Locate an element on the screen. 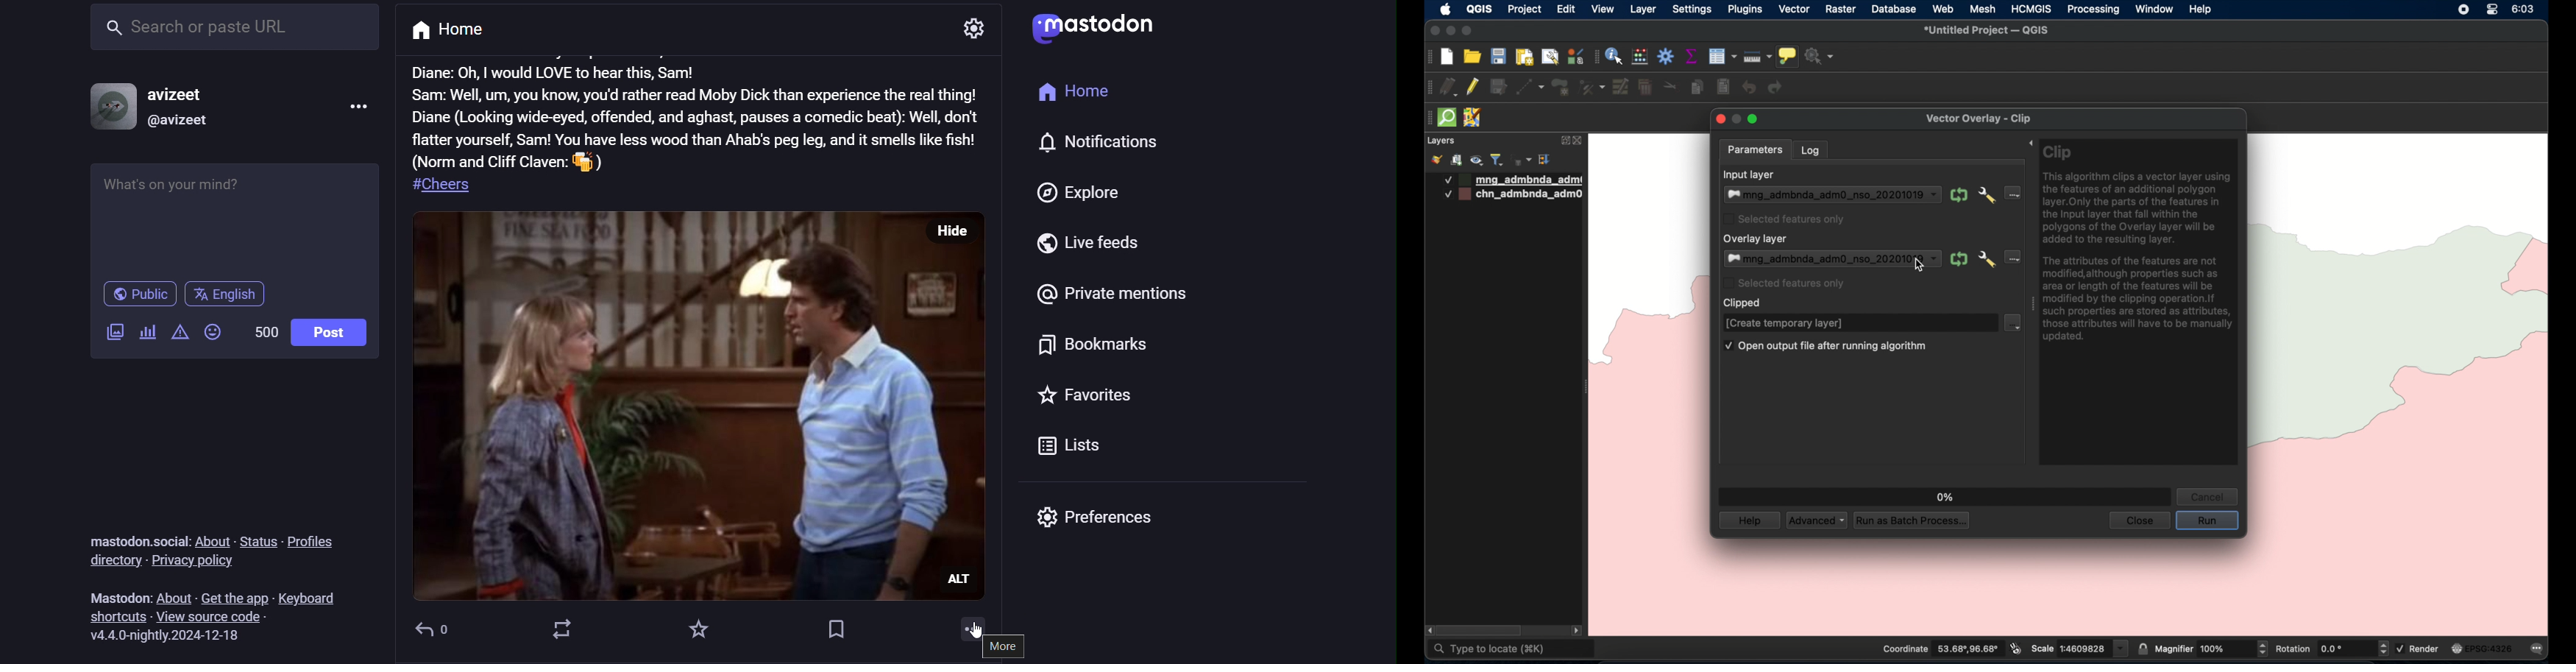  help is located at coordinates (2202, 10).